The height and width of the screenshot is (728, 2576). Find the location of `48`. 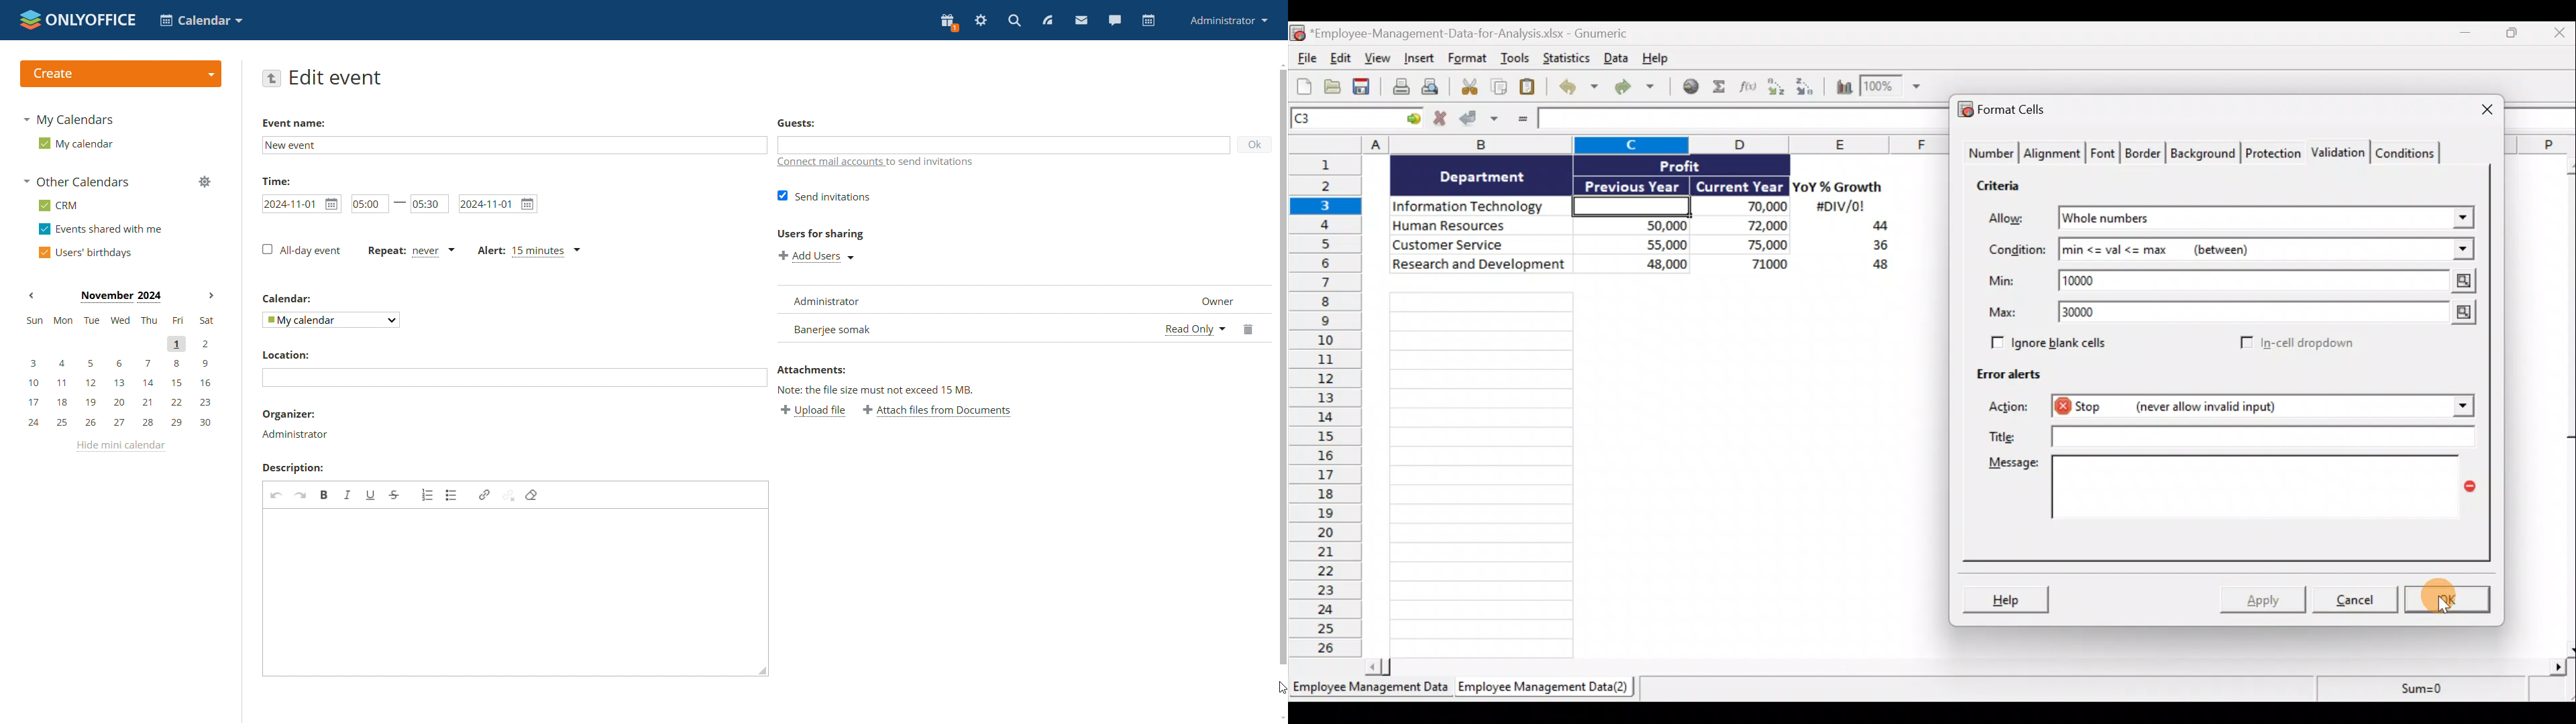

48 is located at coordinates (1873, 267).